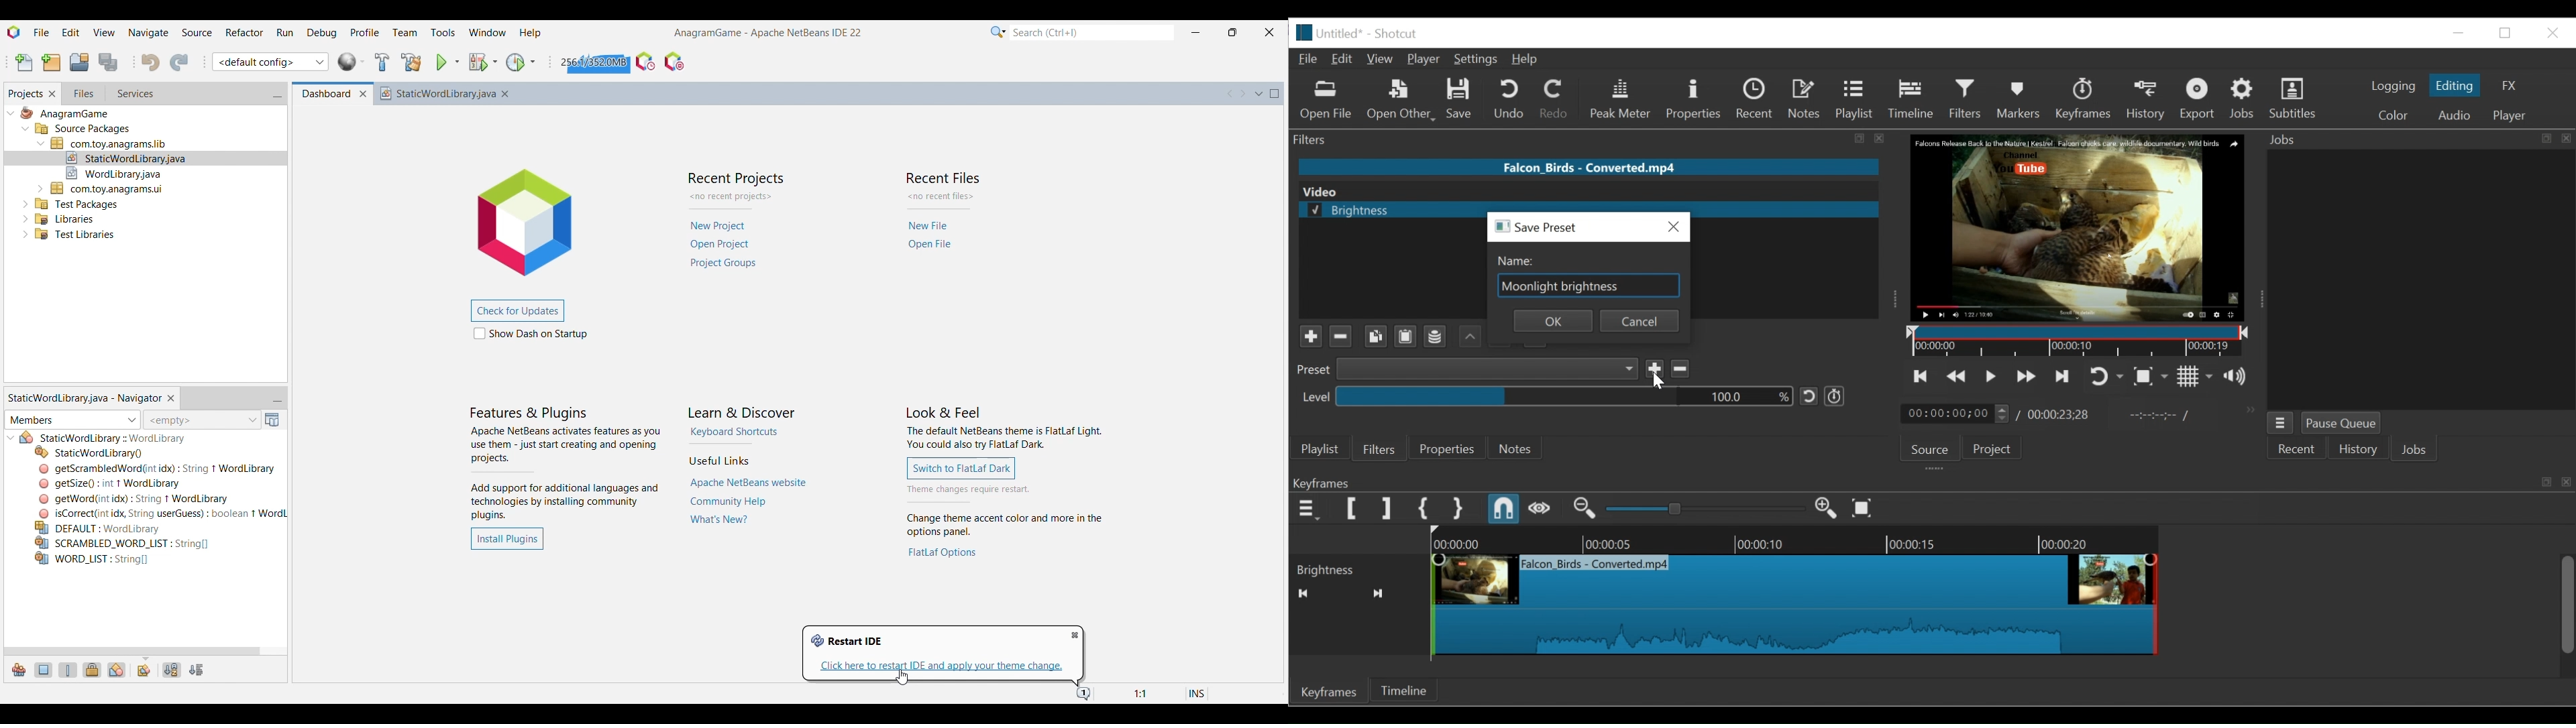 This screenshot has width=2576, height=728. What do you see at coordinates (1930, 449) in the screenshot?
I see `Source` at bounding box center [1930, 449].